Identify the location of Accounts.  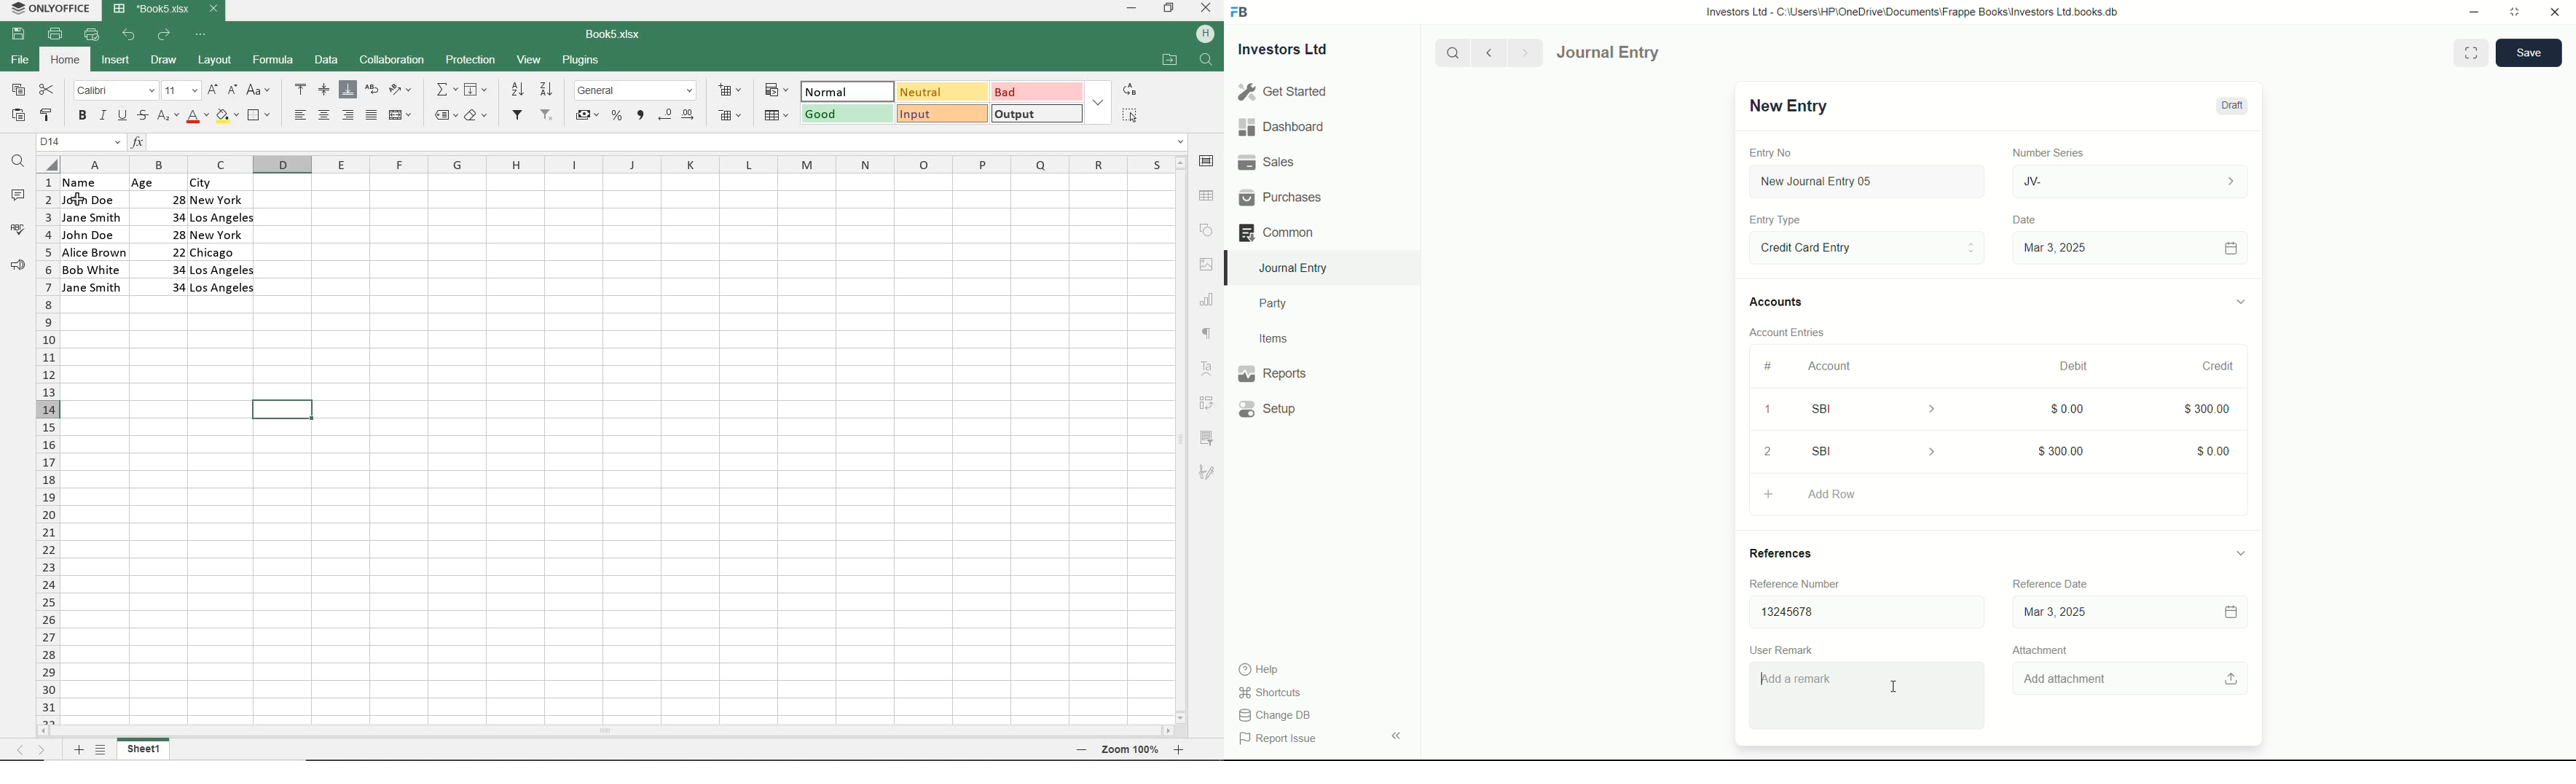
(1779, 302).